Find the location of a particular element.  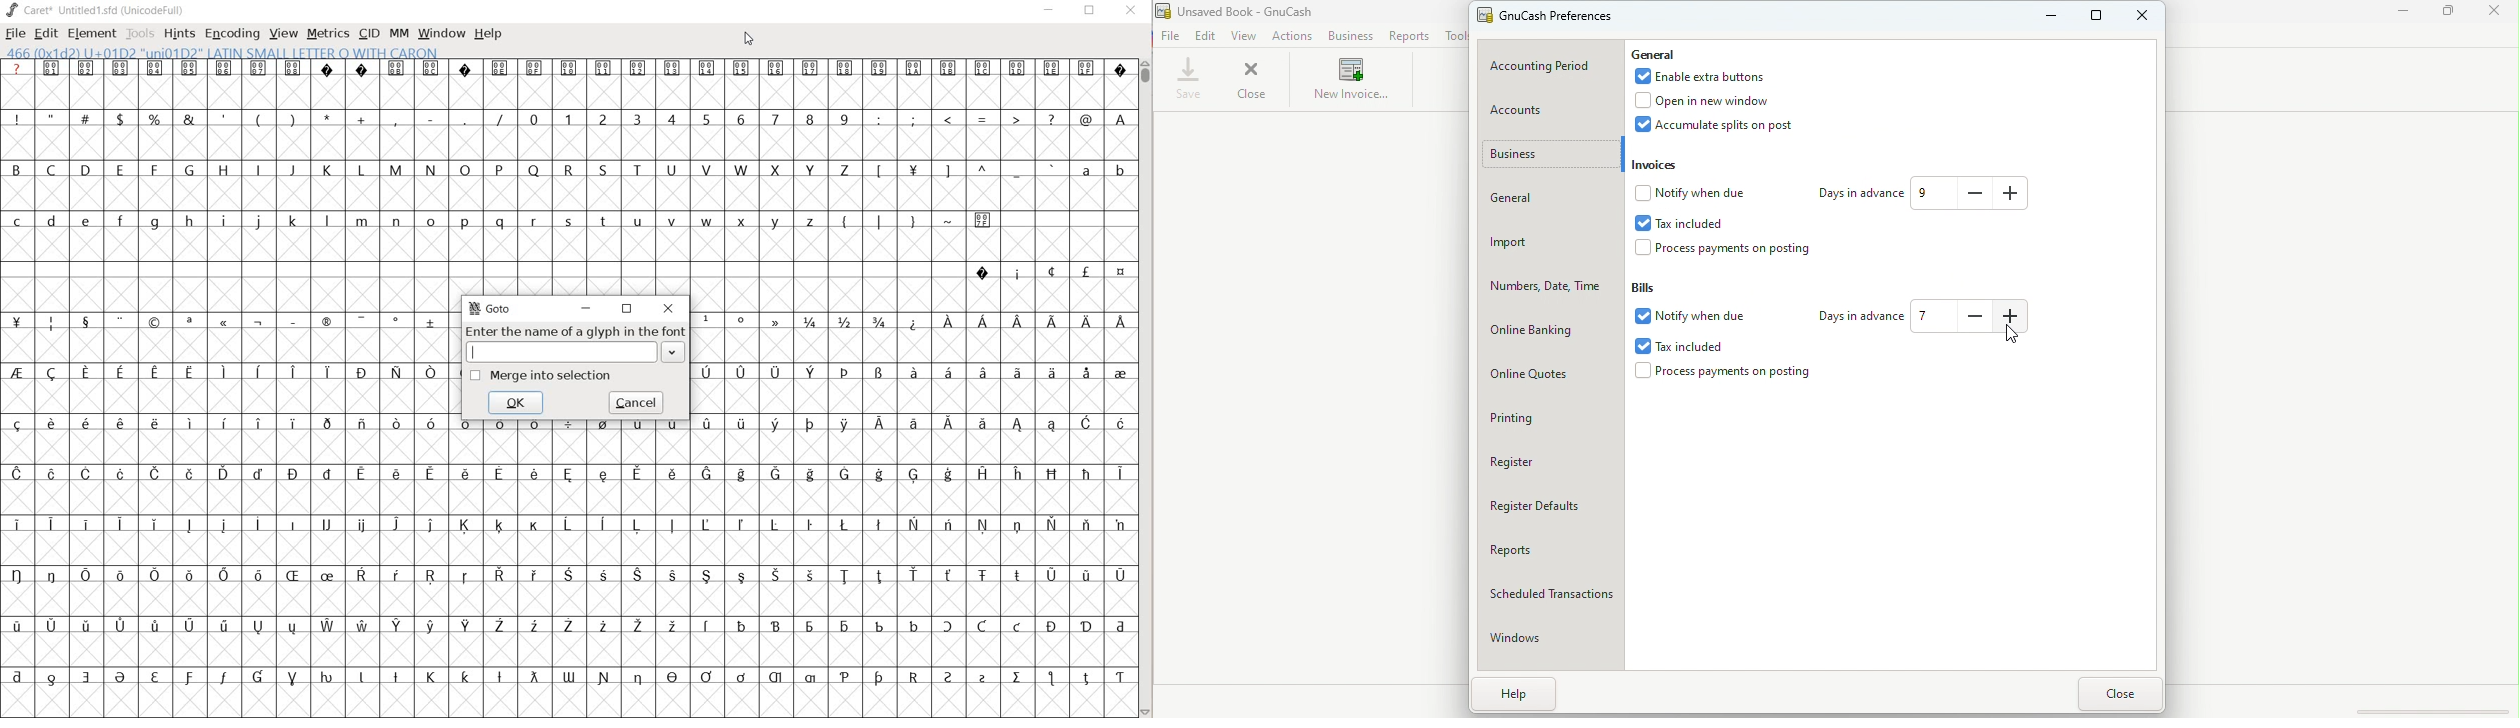

Increase is located at coordinates (2015, 318).